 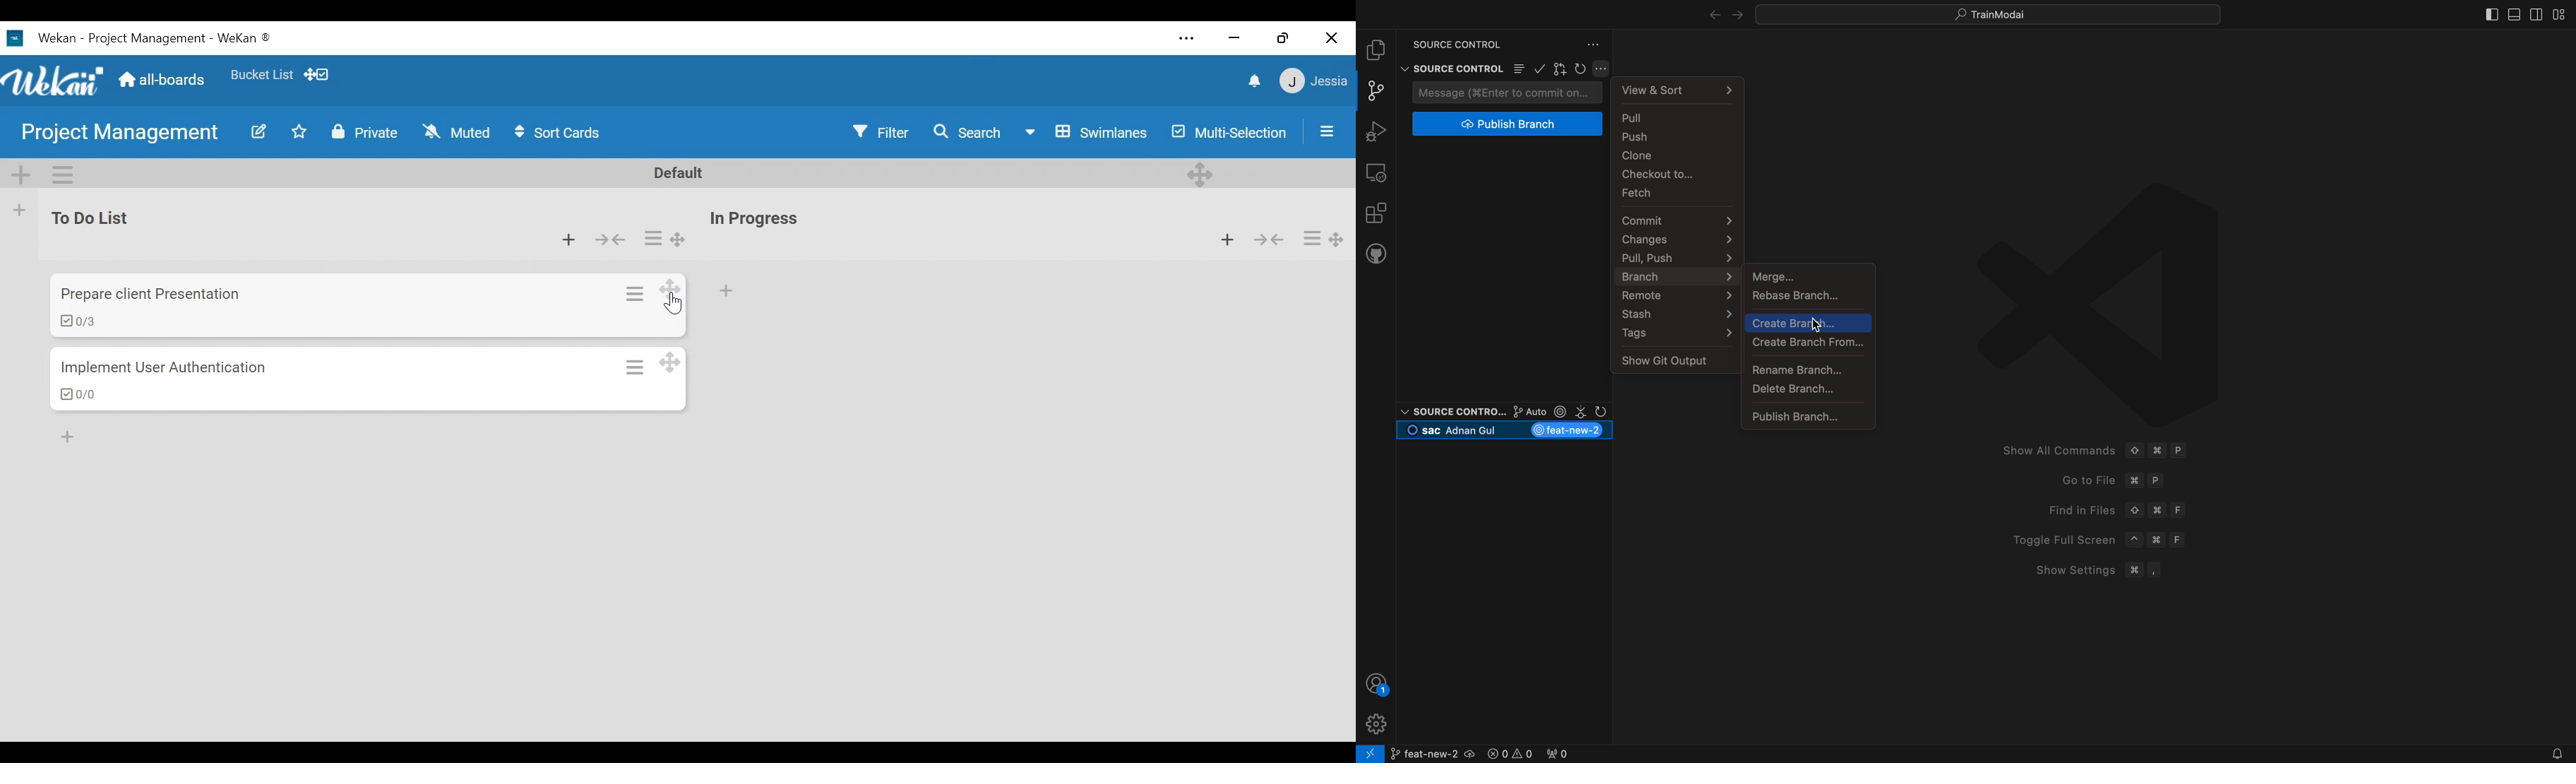 What do you see at coordinates (1376, 253) in the screenshot?
I see `github` at bounding box center [1376, 253].